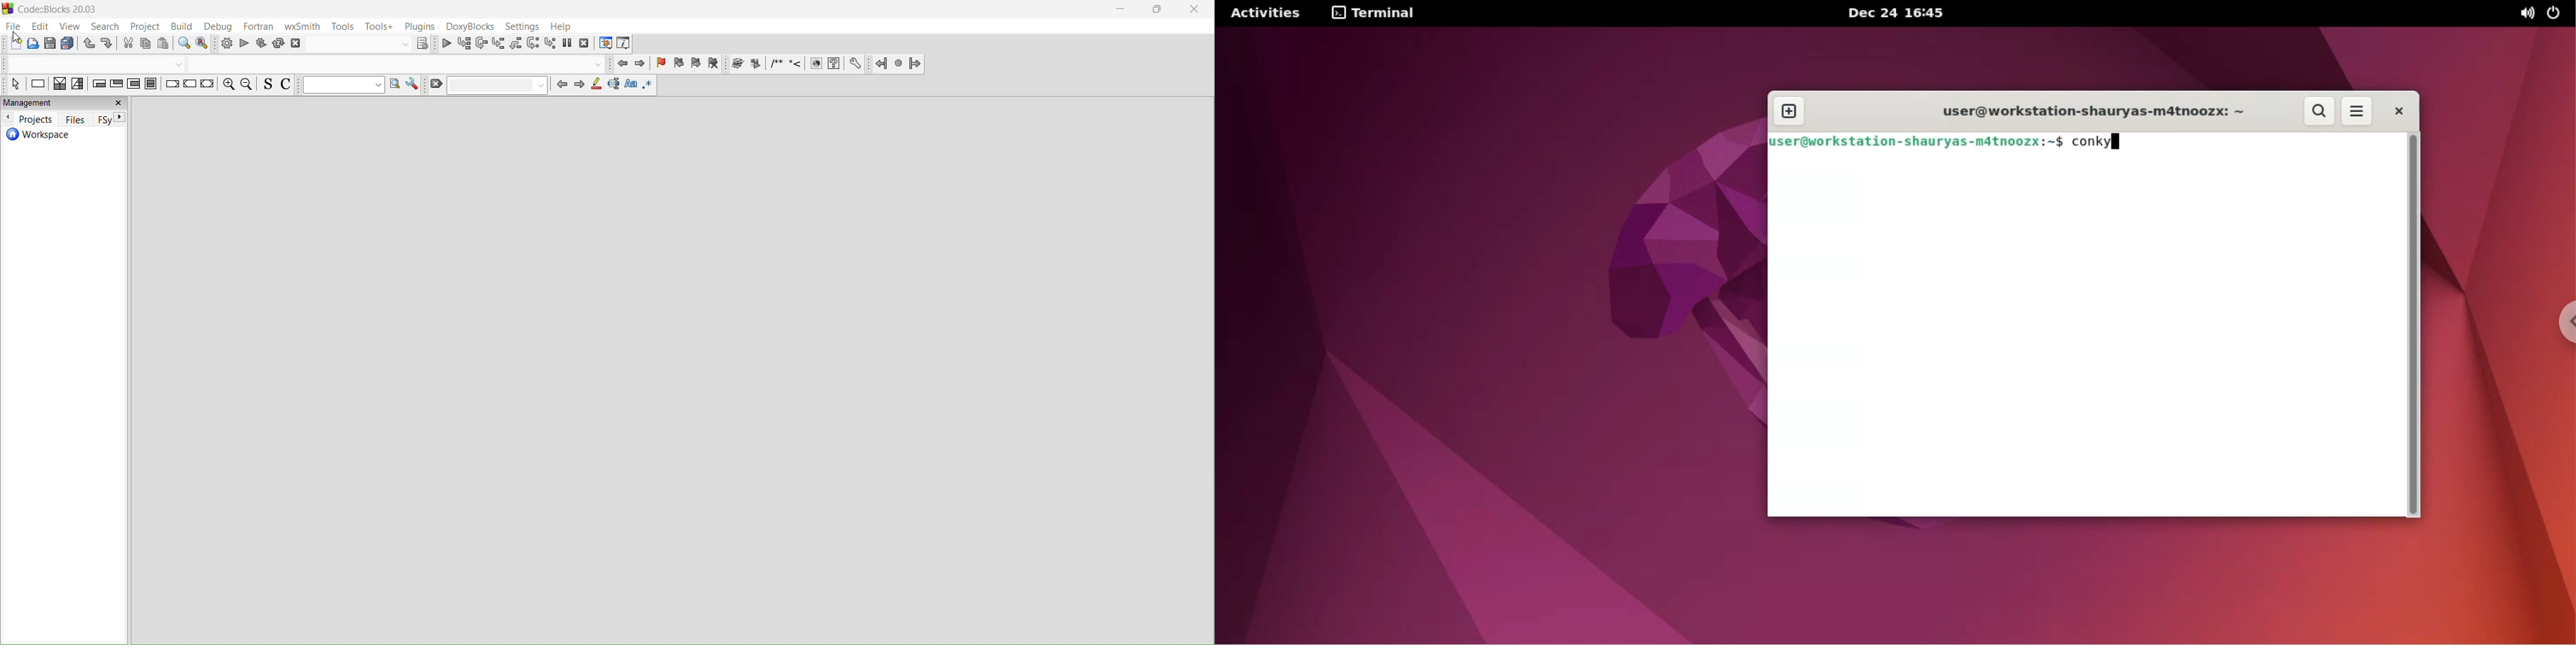 The image size is (2576, 672). What do you see at coordinates (481, 42) in the screenshot?
I see `next line` at bounding box center [481, 42].